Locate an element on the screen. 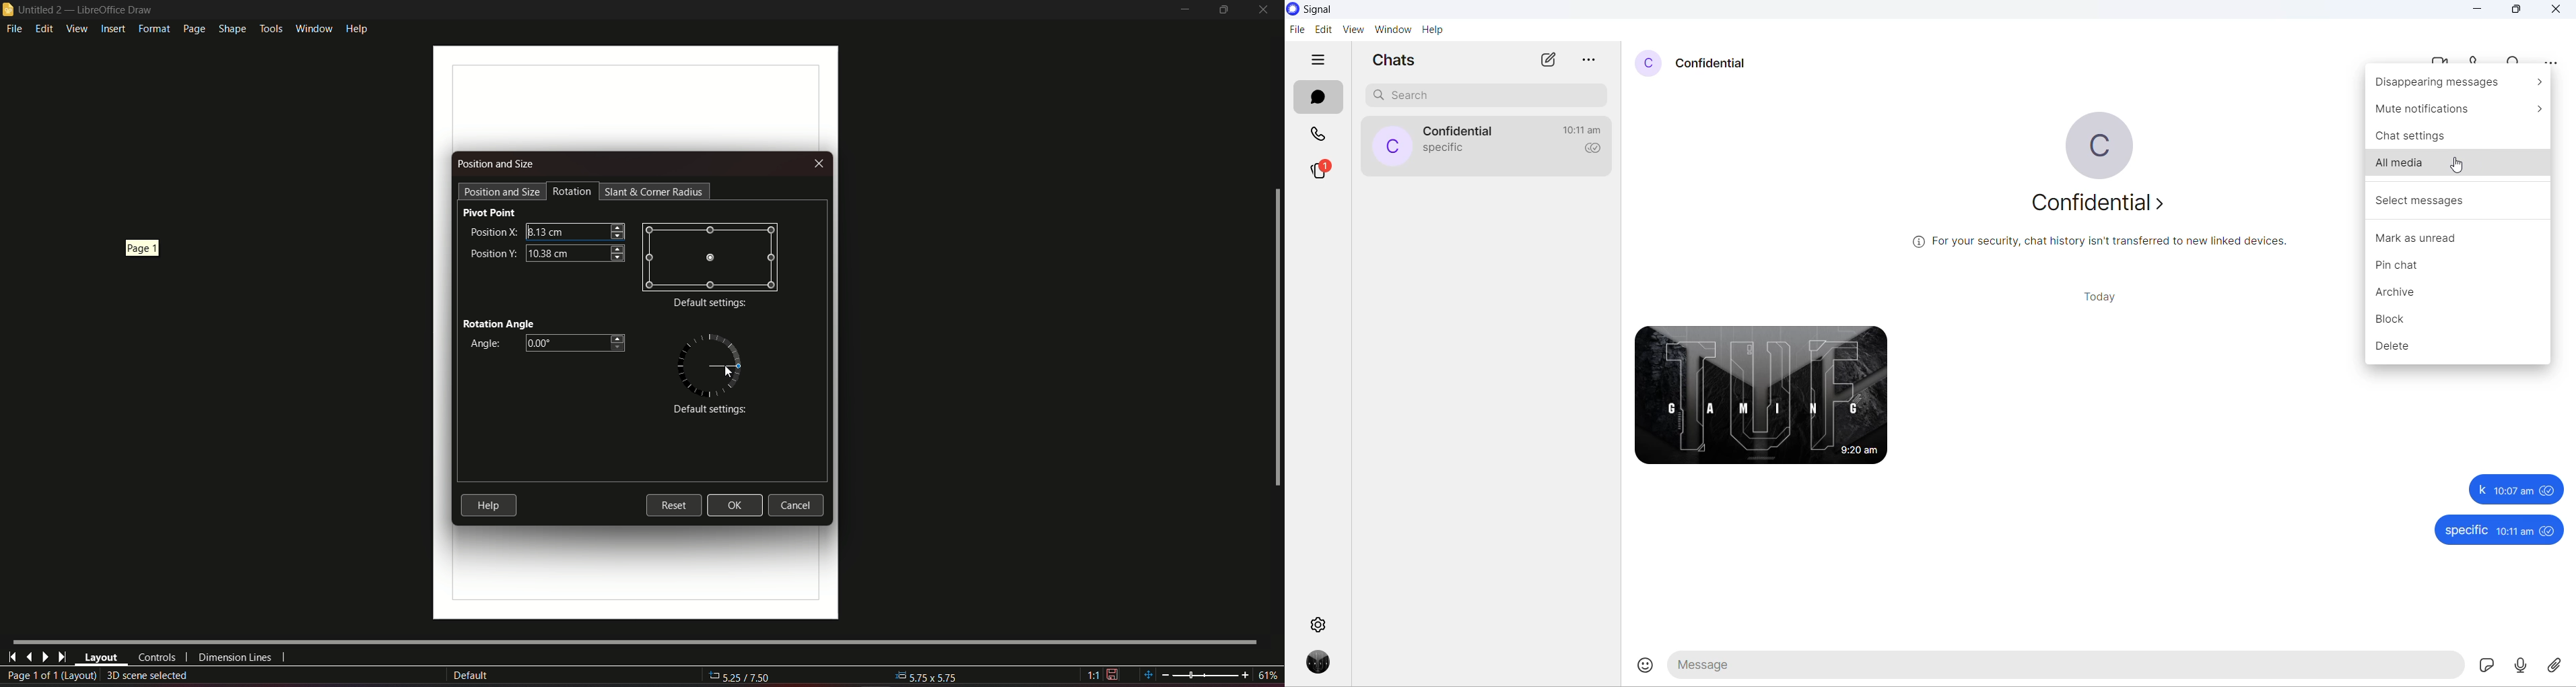 The image size is (2576, 700). Position and size is located at coordinates (497, 164).